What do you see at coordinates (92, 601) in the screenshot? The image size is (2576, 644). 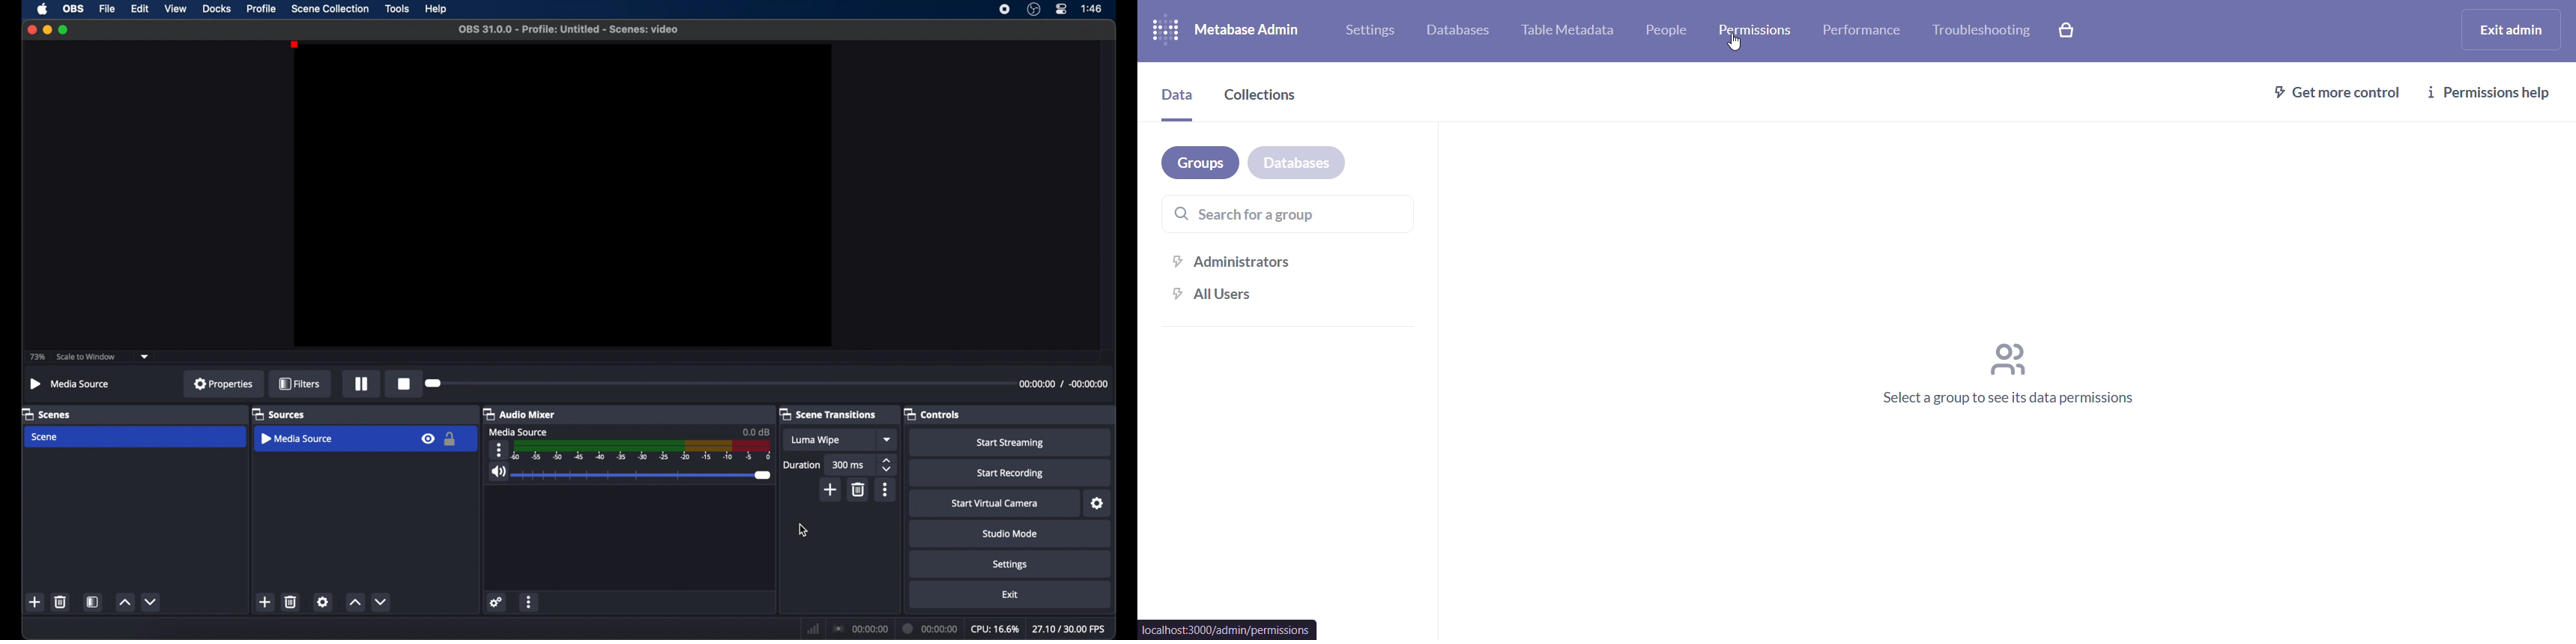 I see `scene filters` at bounding box center [92, 601].